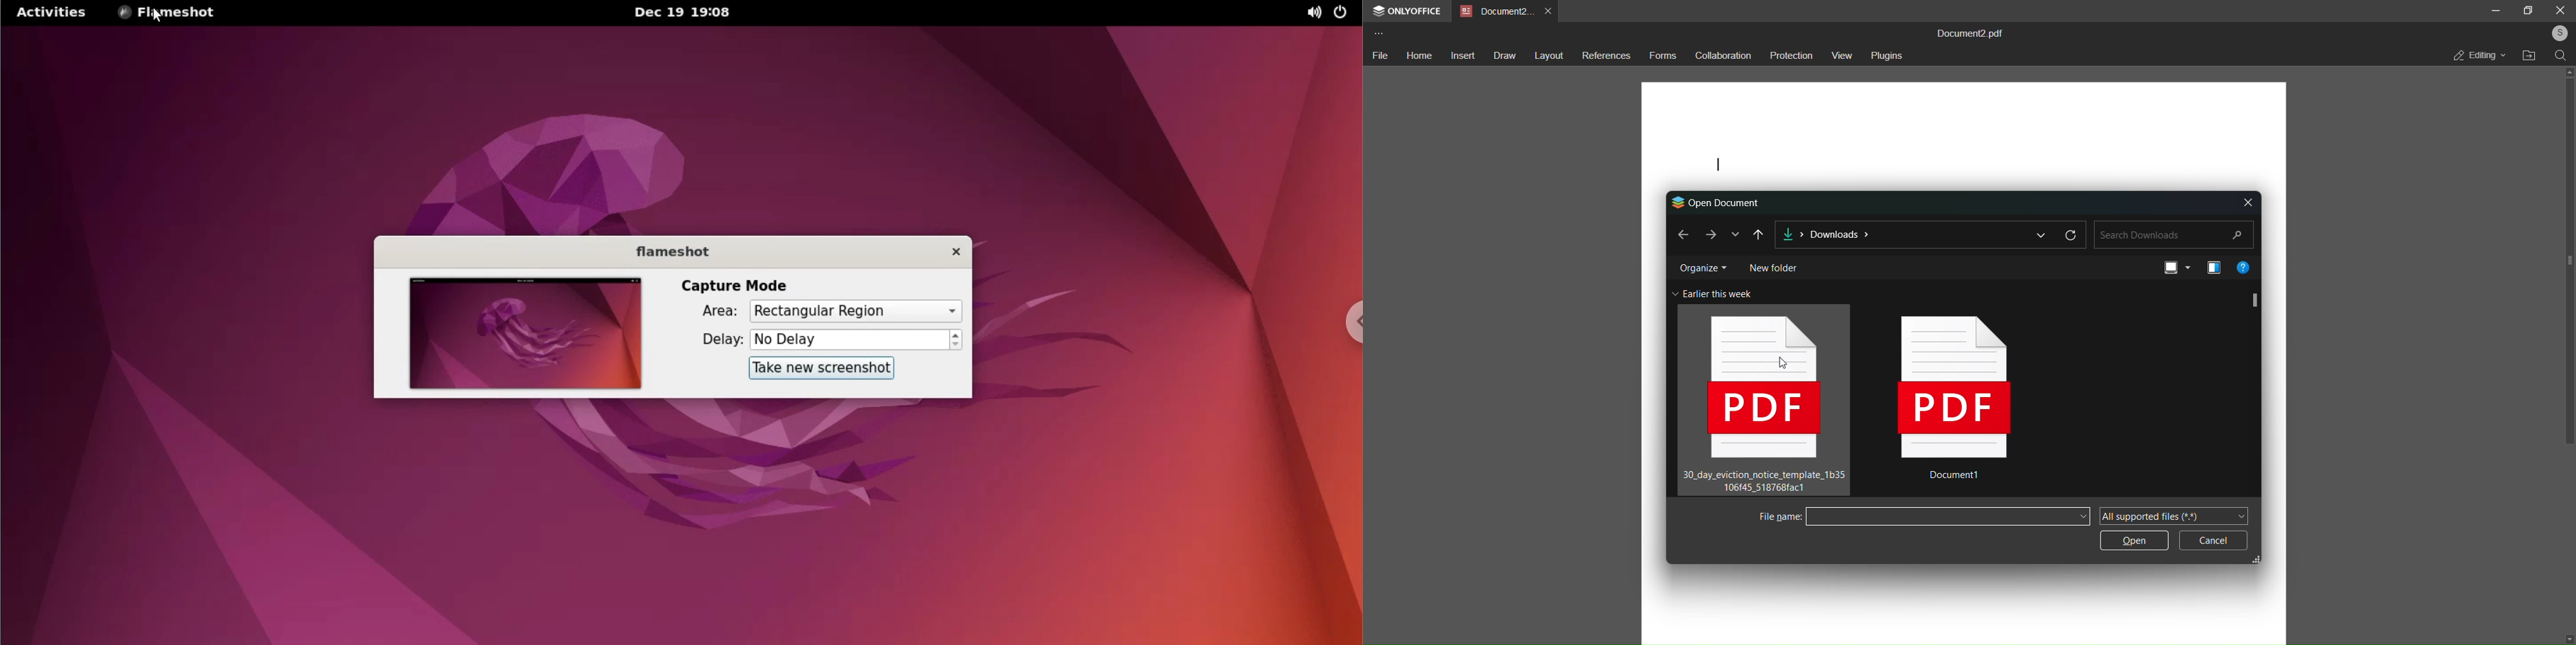 This screenshot has height=672, width=2576. I want to click on earlier this week, so click(1714, 292).